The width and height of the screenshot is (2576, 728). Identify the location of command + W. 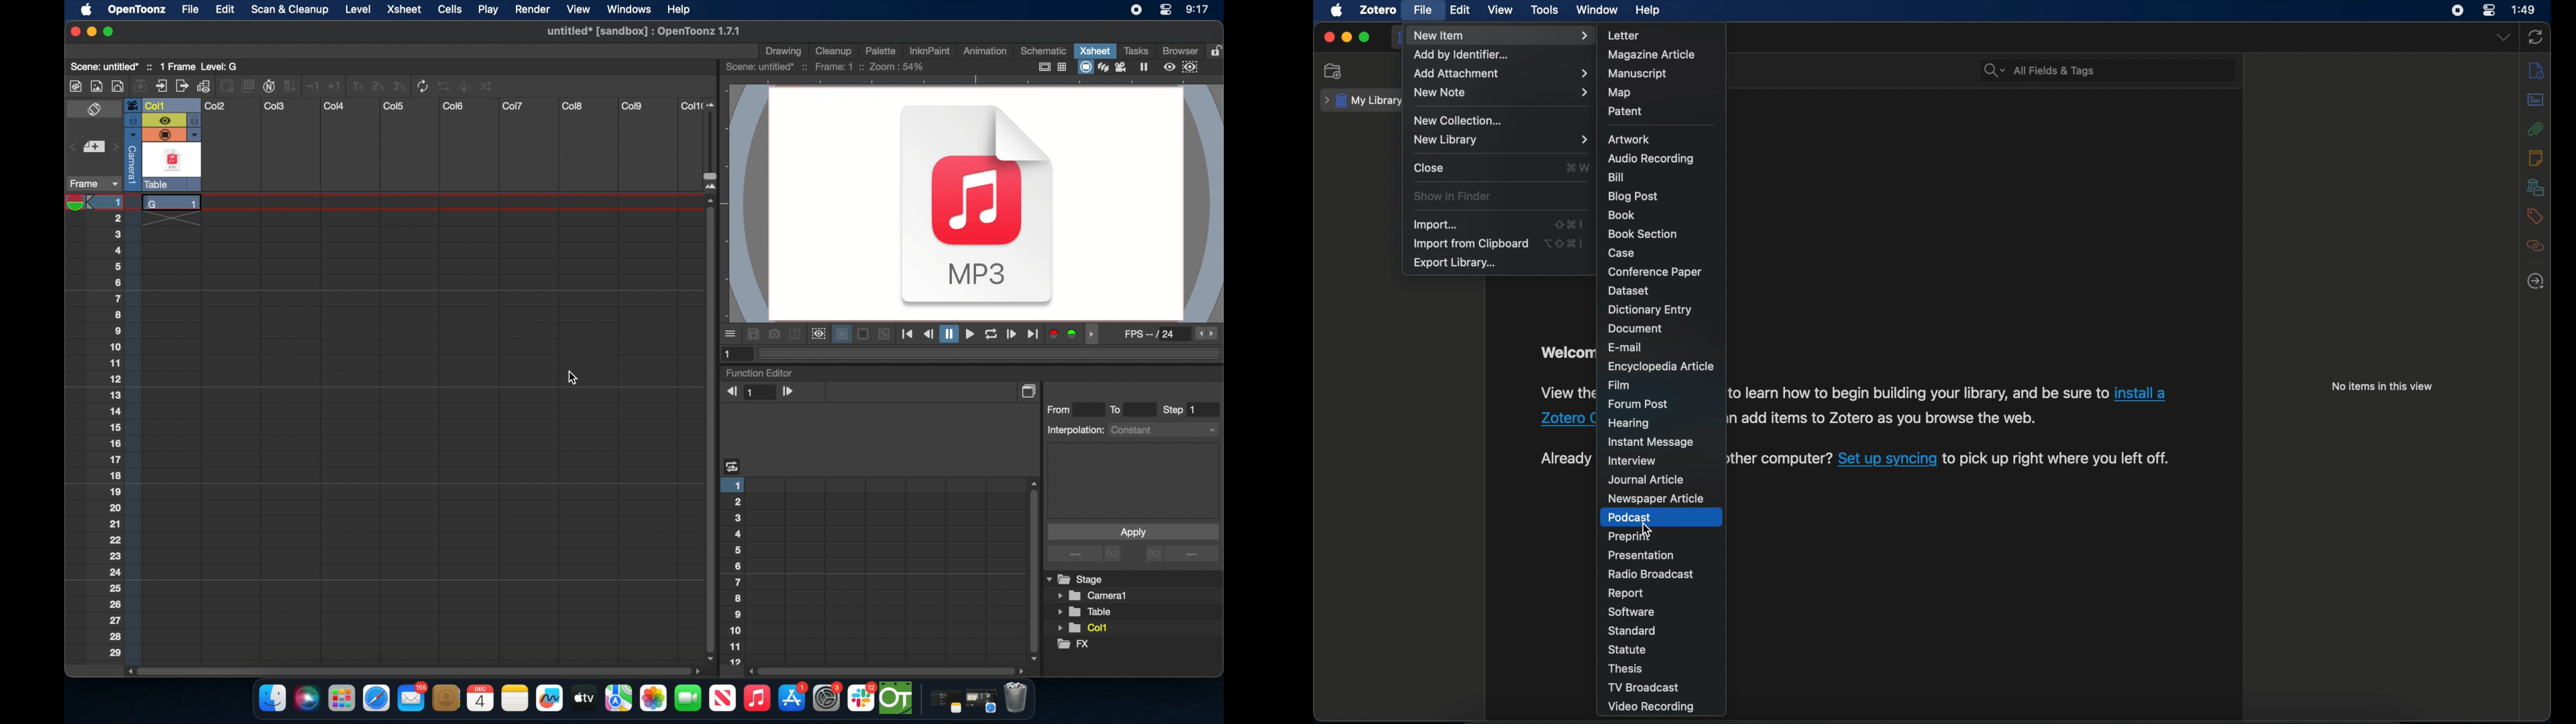
(1577, 167).